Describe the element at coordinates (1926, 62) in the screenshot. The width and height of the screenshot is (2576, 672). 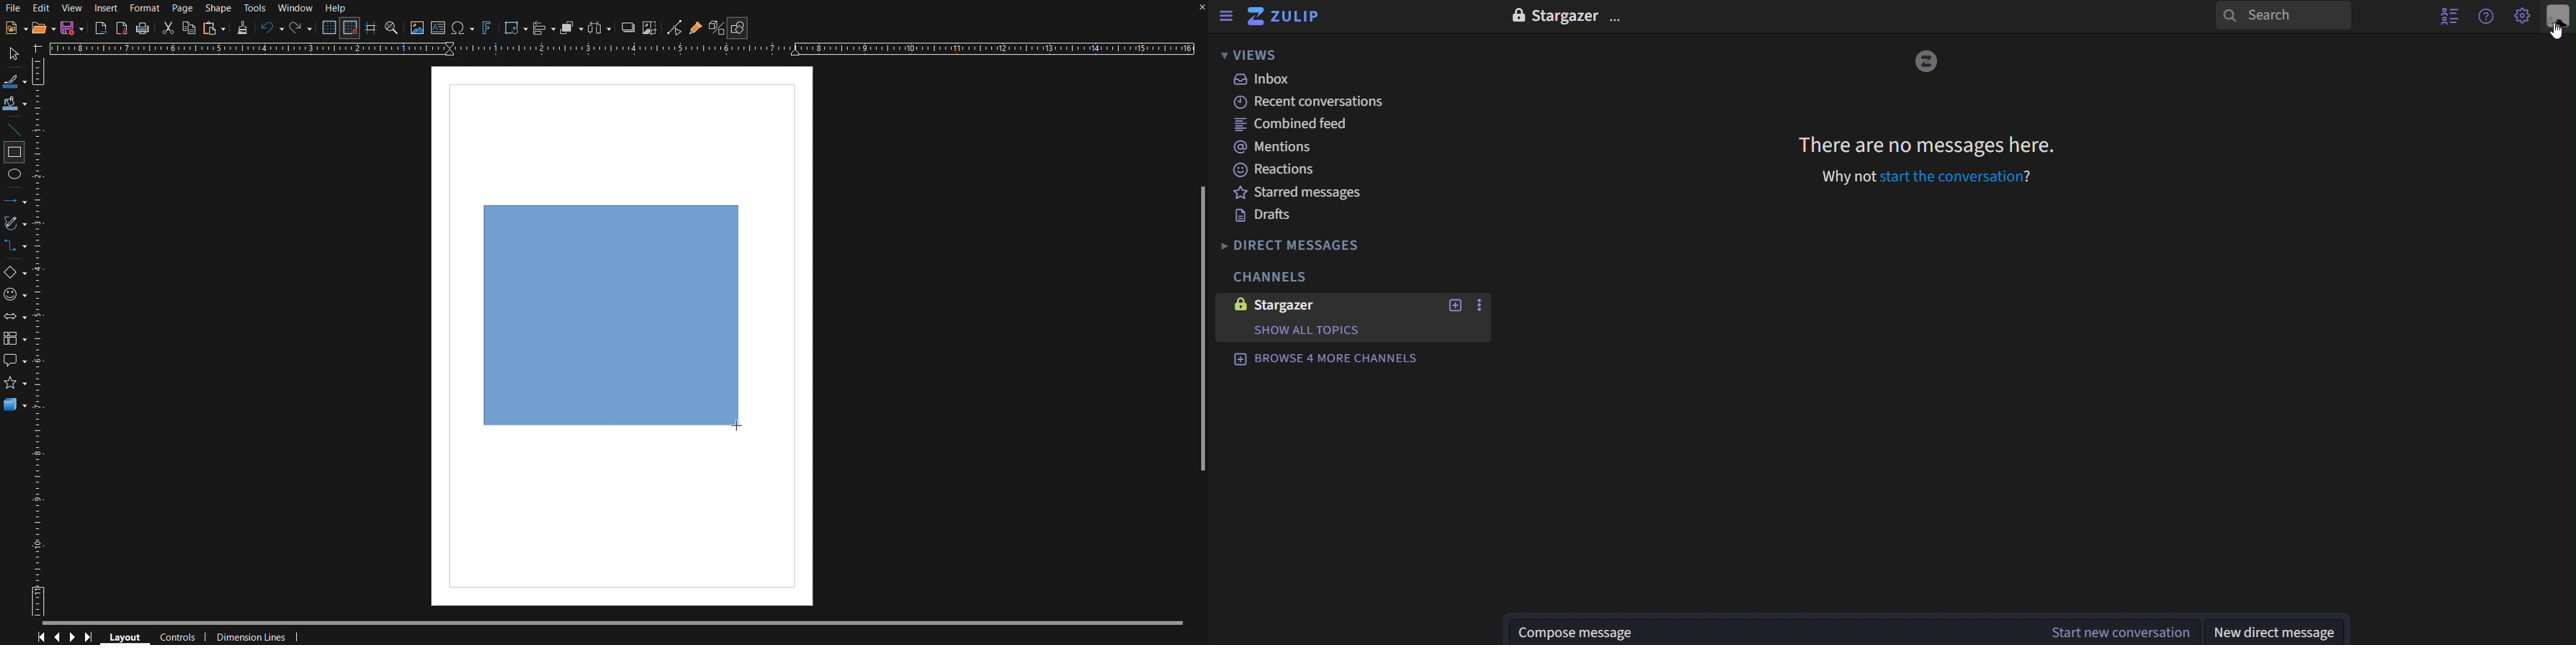
I see `image` at that location.